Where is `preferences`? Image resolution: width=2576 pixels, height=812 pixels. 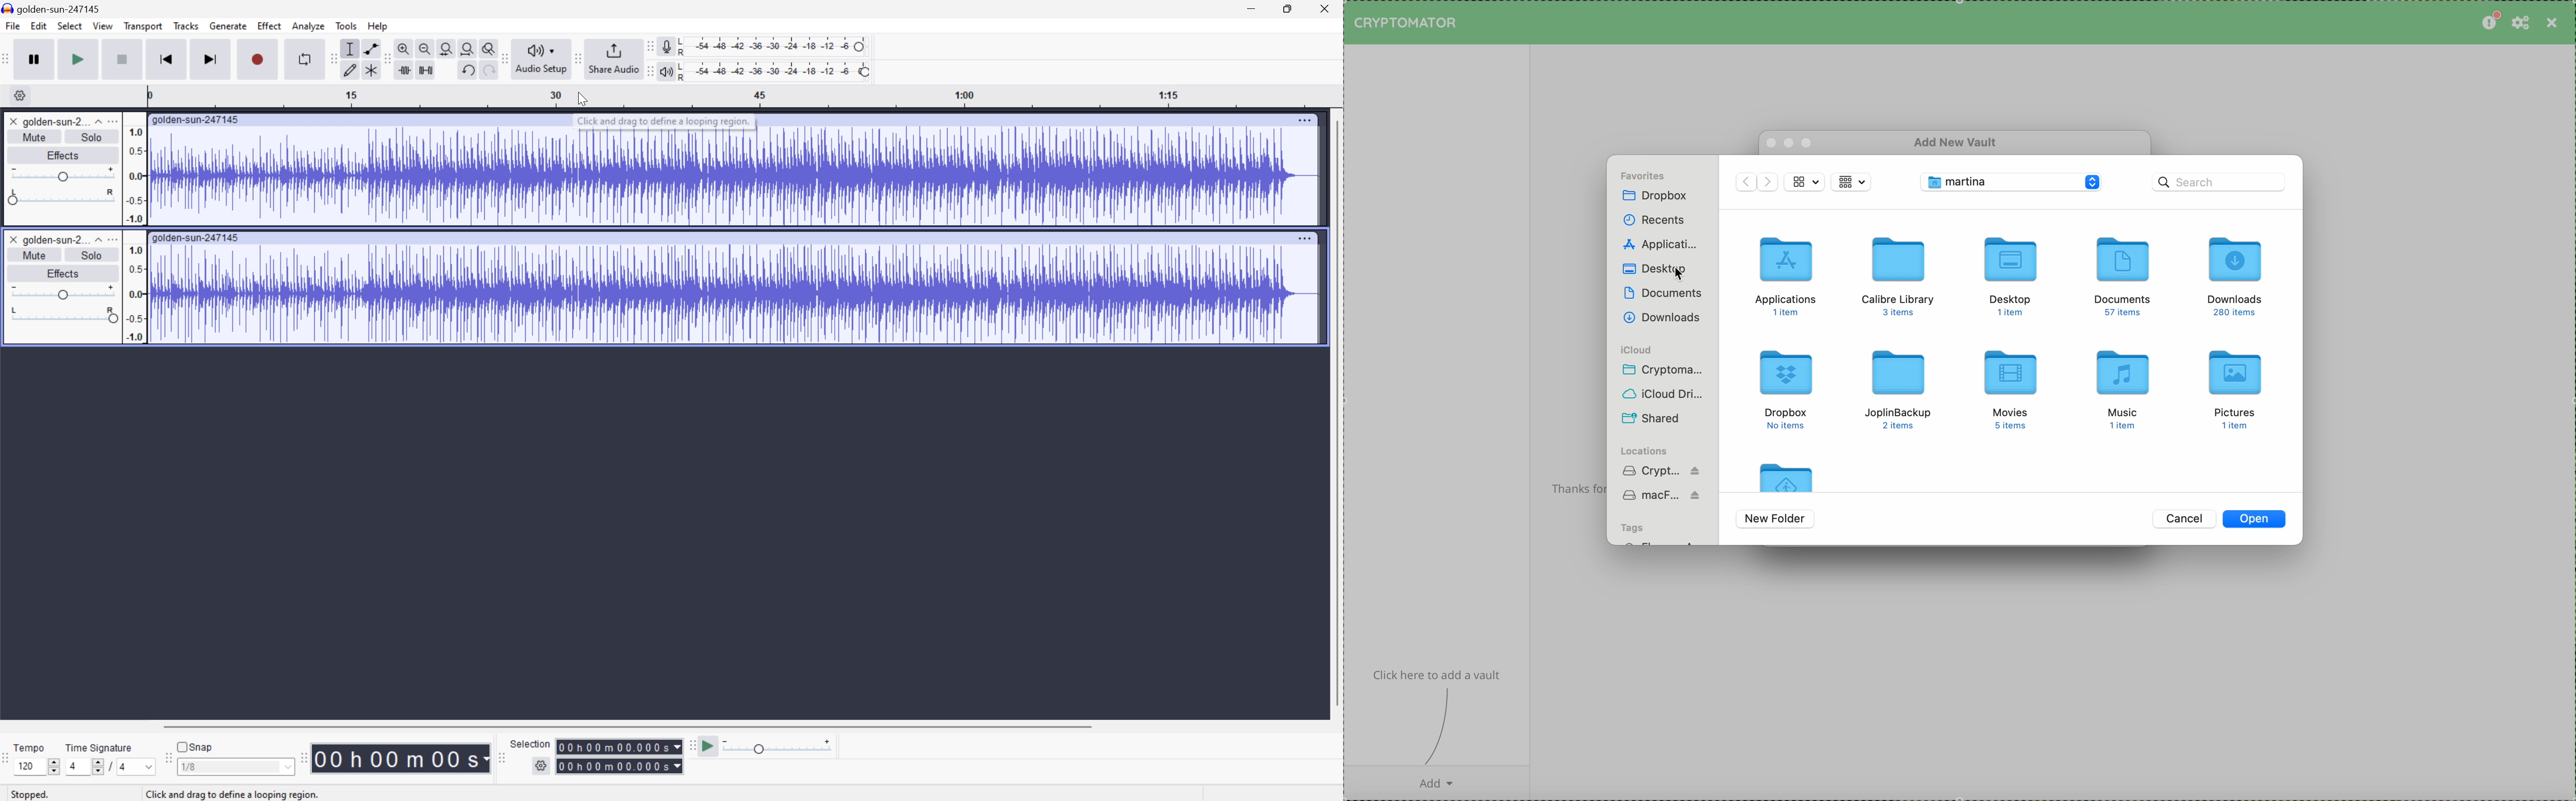
preferences is located at coordinates (2521, 23).